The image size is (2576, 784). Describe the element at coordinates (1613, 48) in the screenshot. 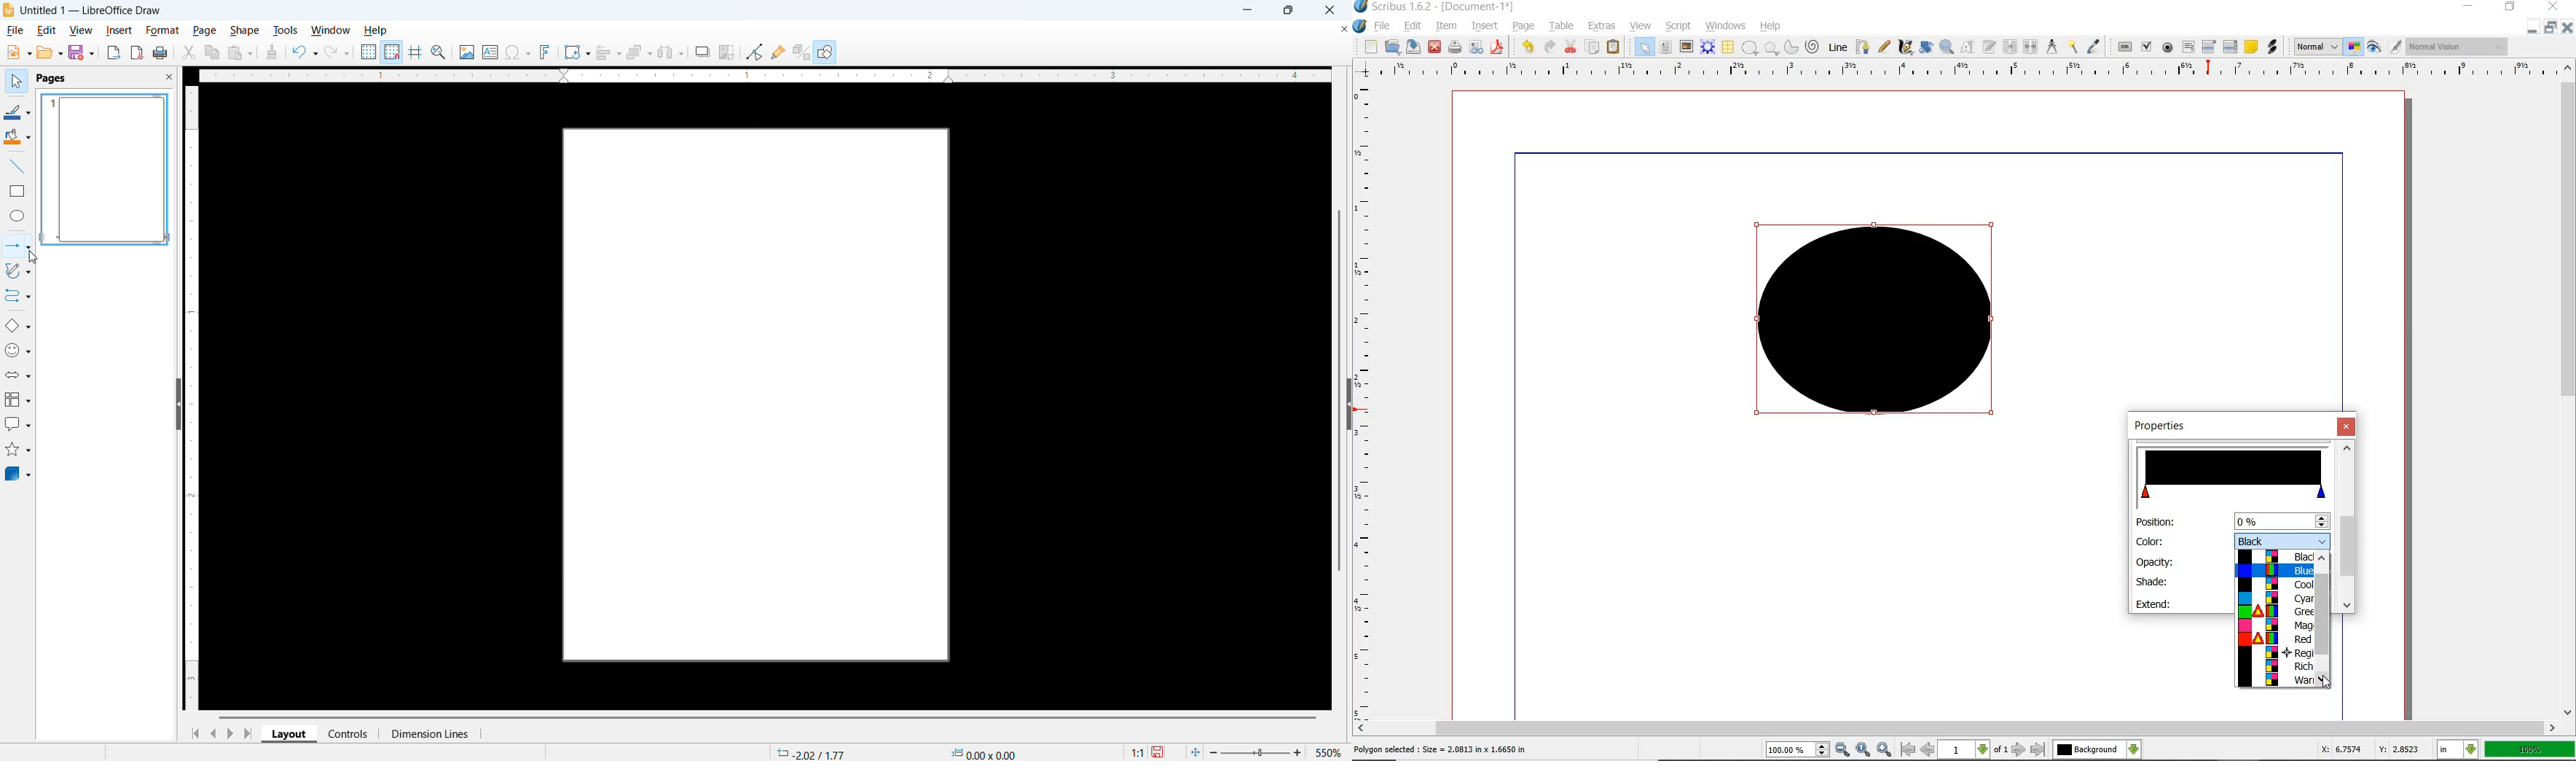

I see `PASTE` at that location.